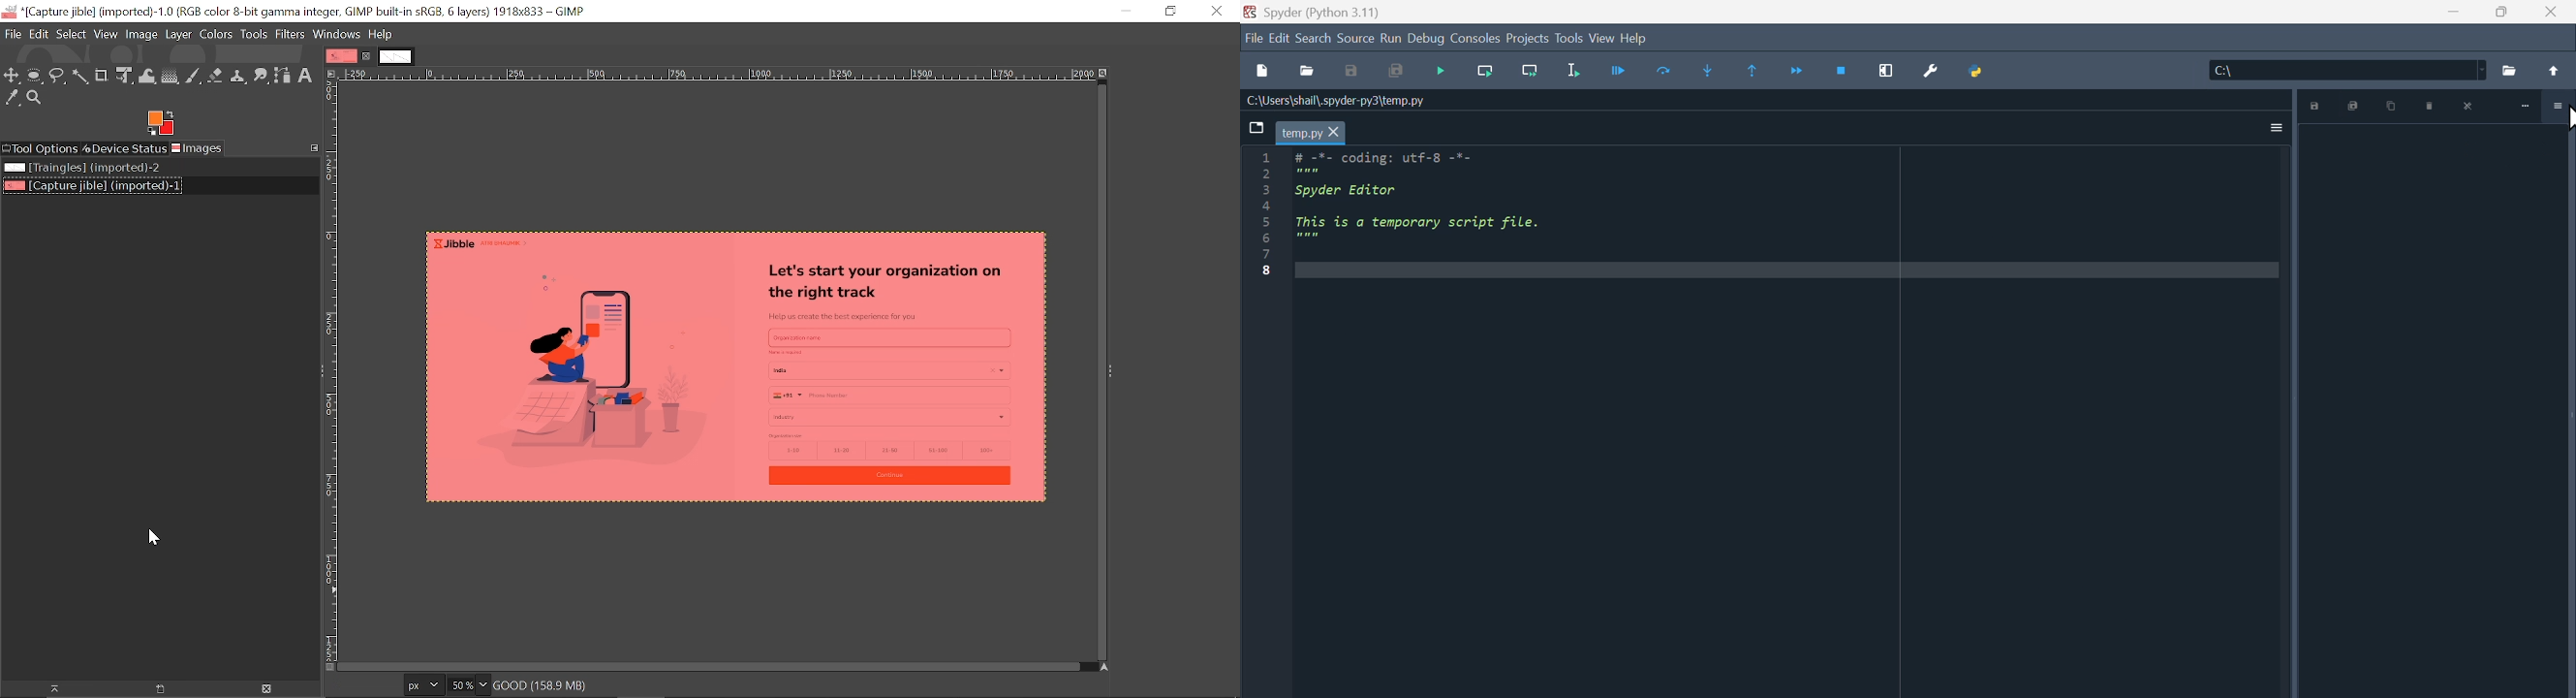 This screenshot has height=700, width=2576. Describe the element at coordinates (1979, 70) in the screenshot. I see `Python path manager` at that location.